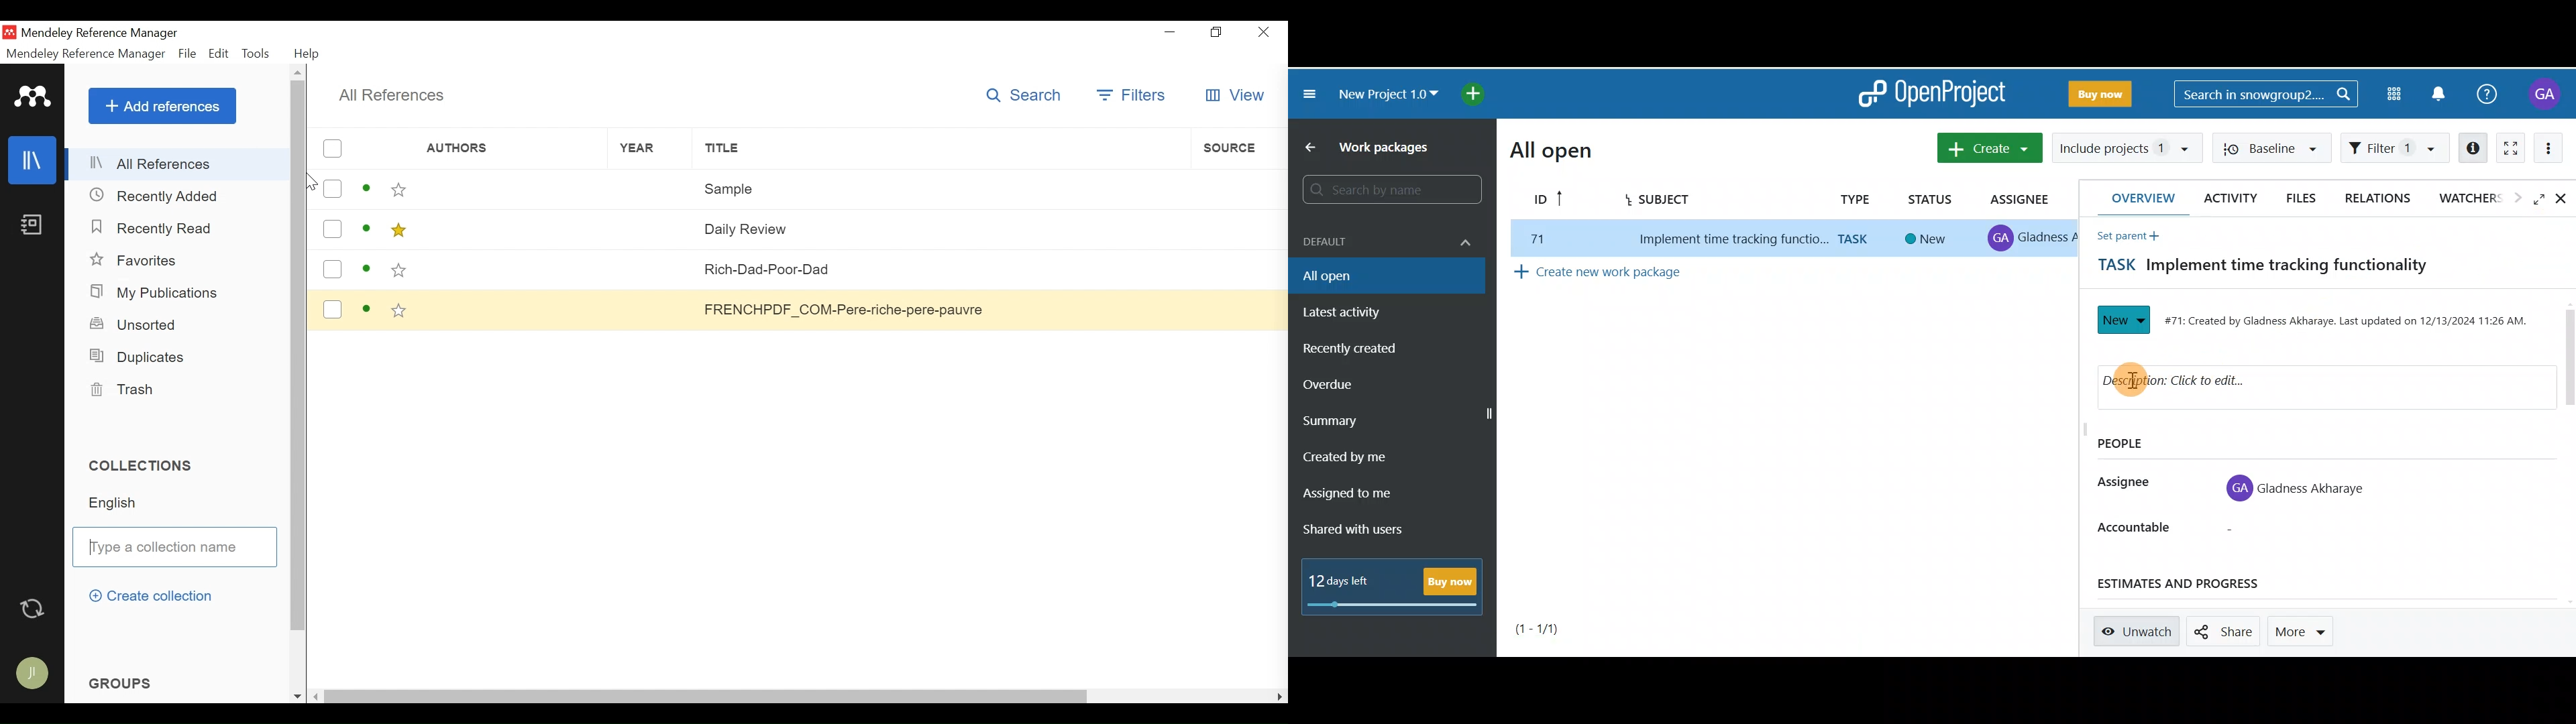 The height and width of the screenshot is (728, 2576). Describe the element at coordinates (1217, 33) in the screenshot. I see `Restore` at that location.